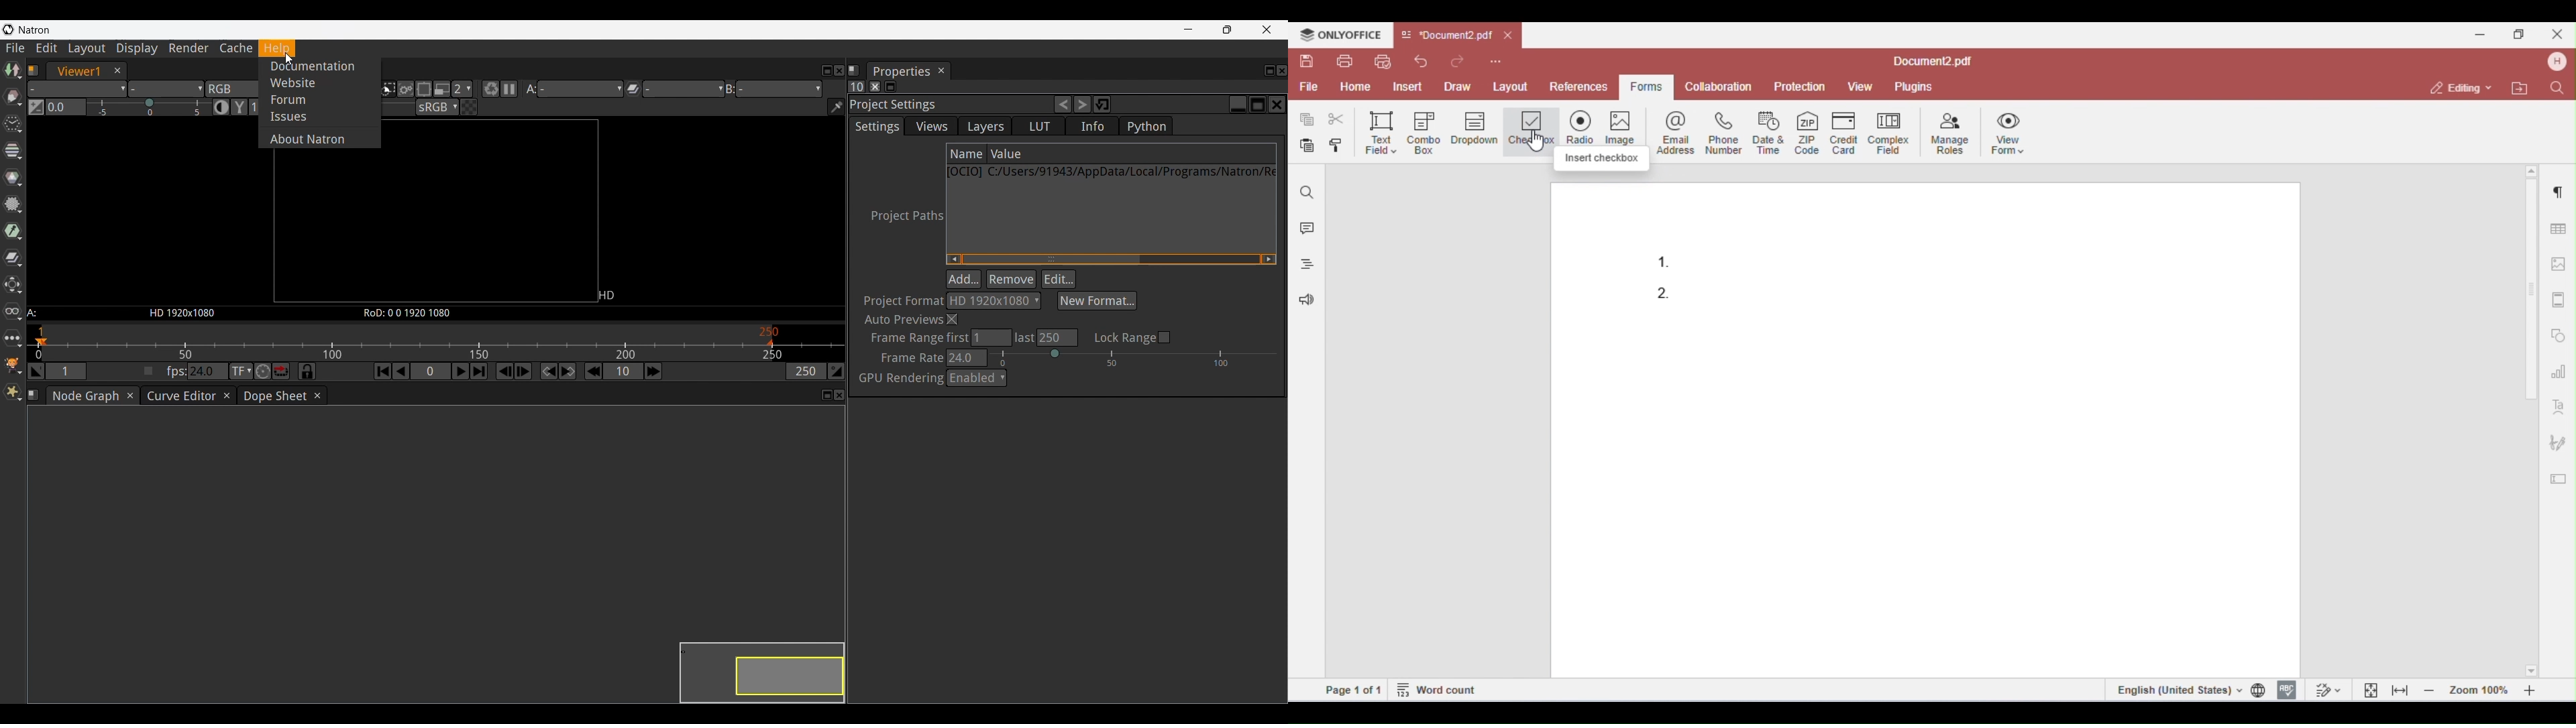 This screenshot has width=2576, height=728. What do you see at coordinates (197, 371) in the screenshot?
I see `fps: 24.0` at bounding box center [197, 371].